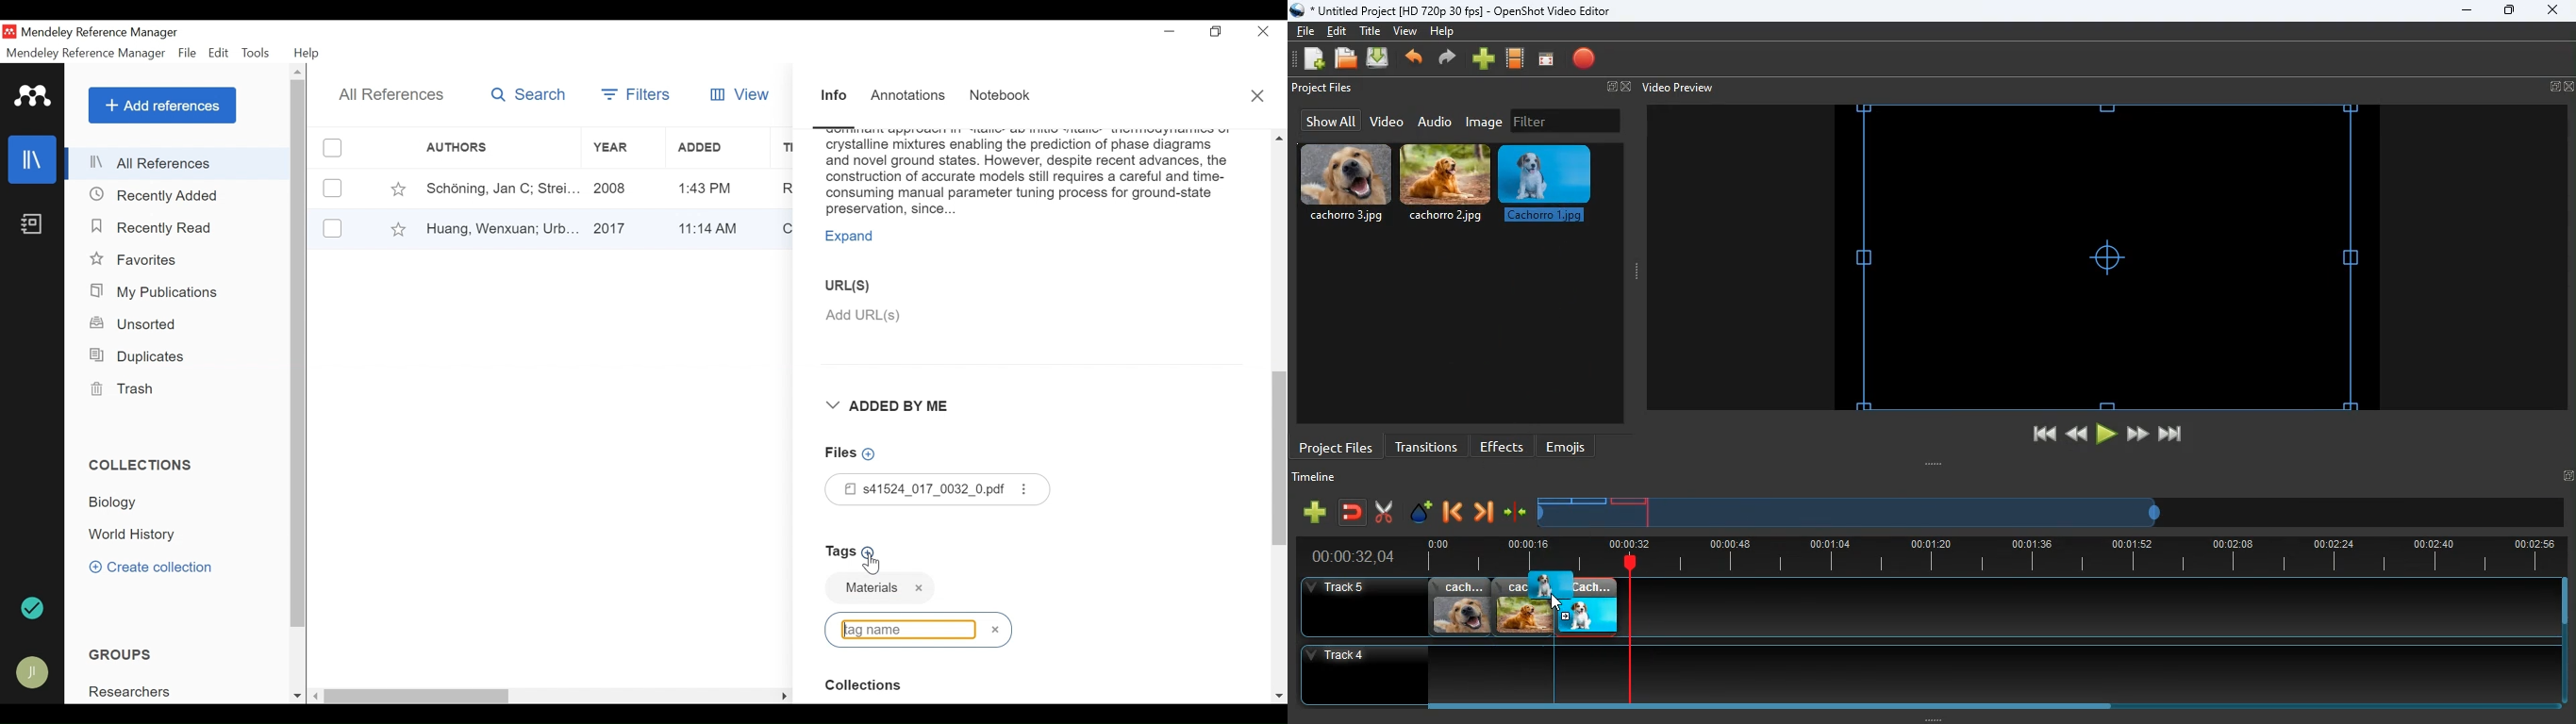 Image resolution: width=2576 pixels, height=728 pixels. I want to click on timeline, so click(1852, 519).